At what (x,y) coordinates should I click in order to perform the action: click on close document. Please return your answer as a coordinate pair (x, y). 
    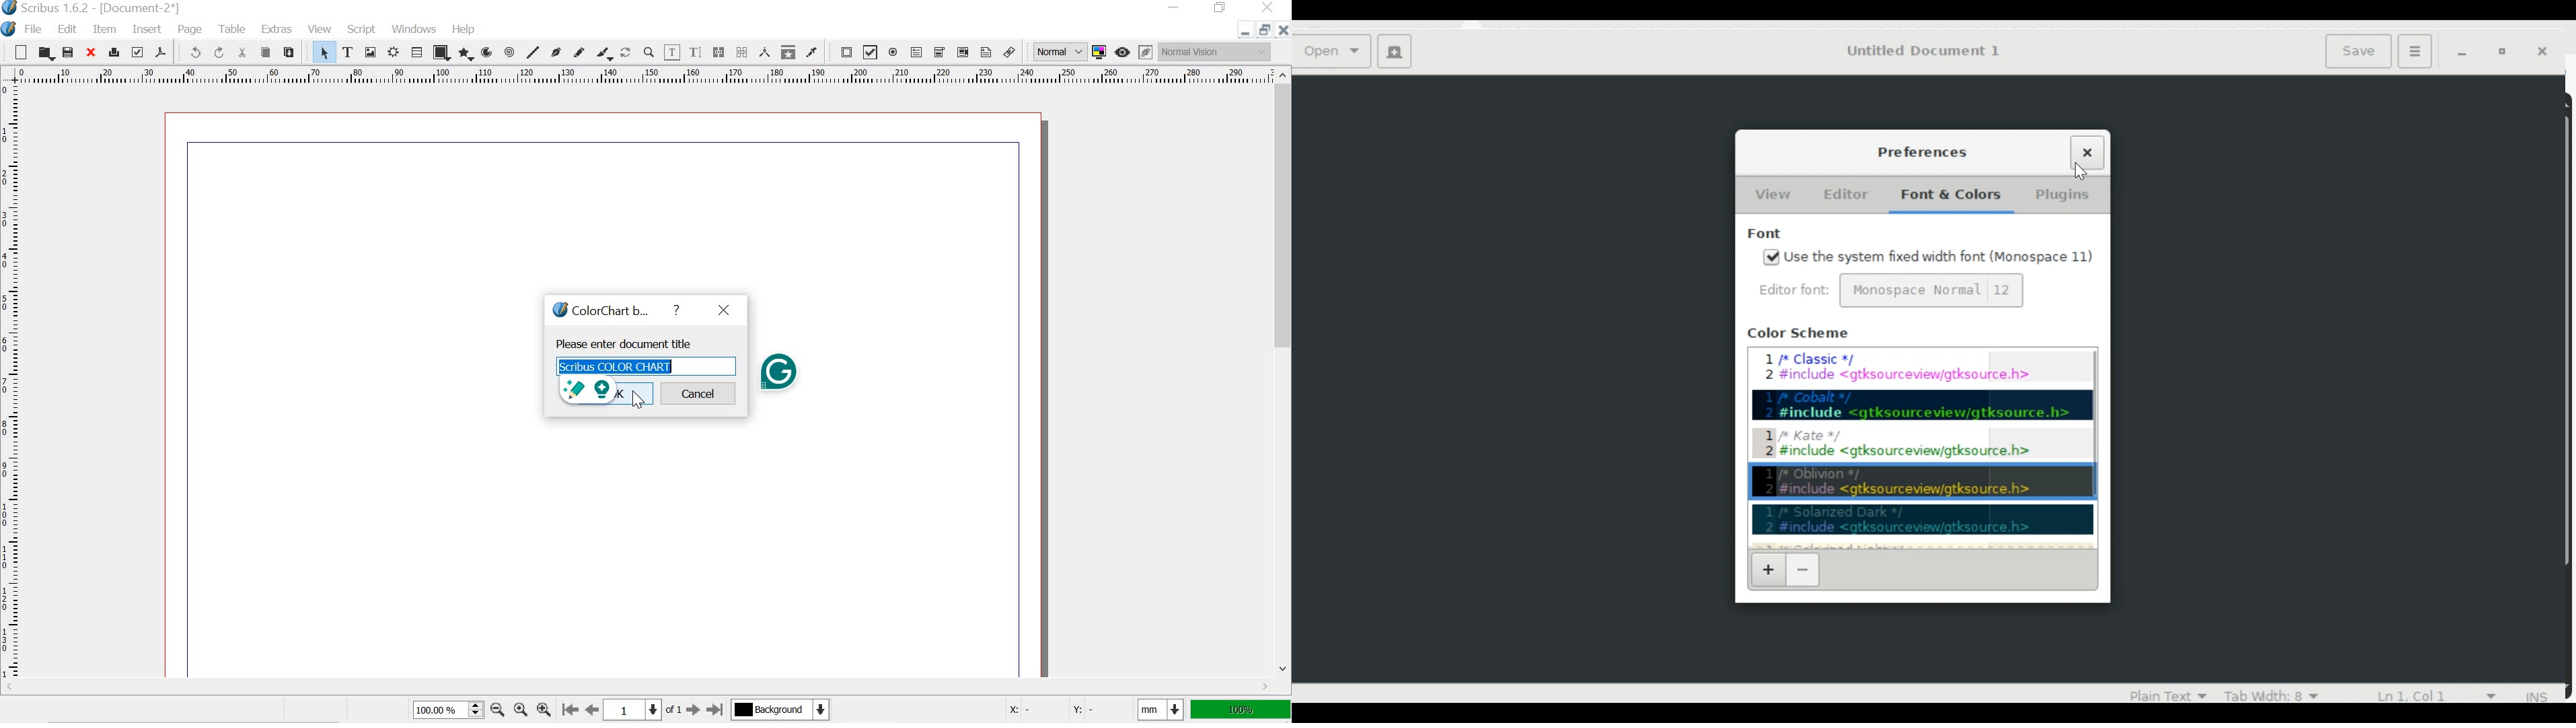
    Looking at the image, I should click on (1284, 30).